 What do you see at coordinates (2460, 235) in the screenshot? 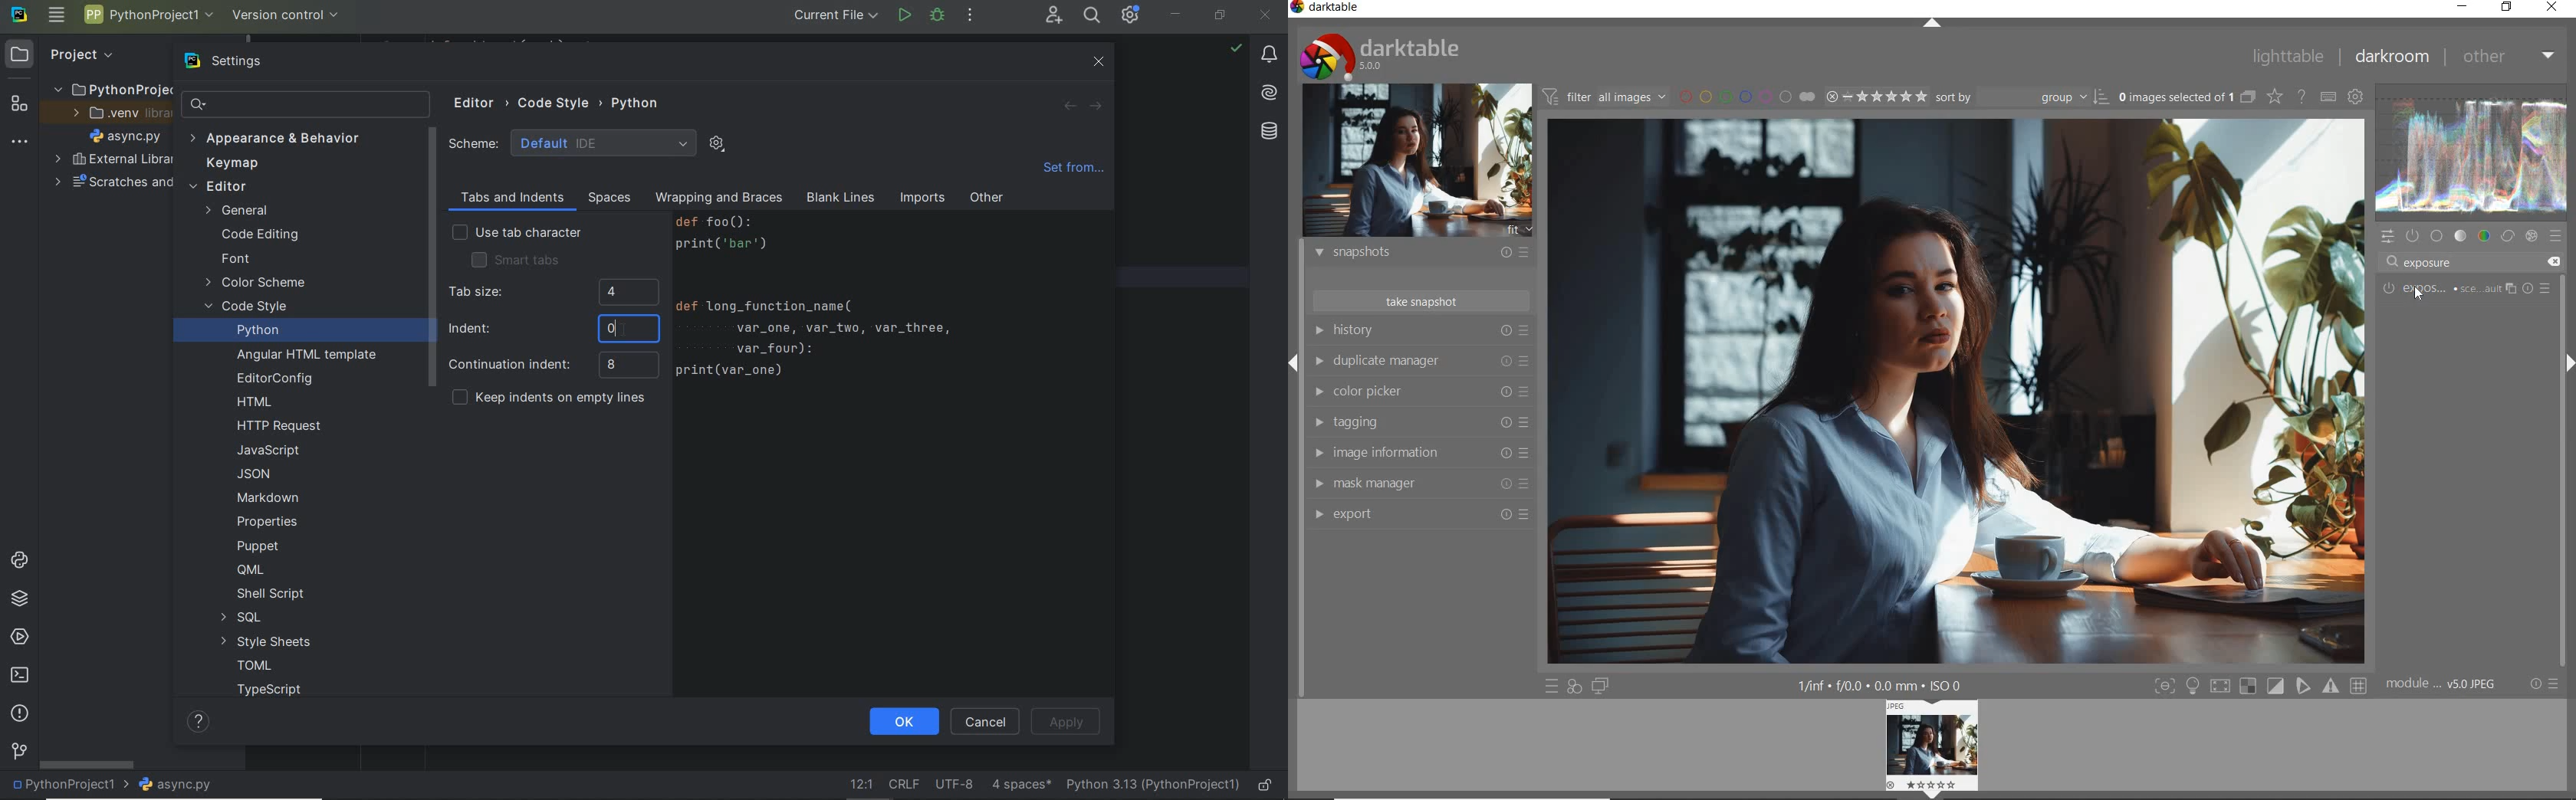
I see `tone` at bounding box center [2460, 235].